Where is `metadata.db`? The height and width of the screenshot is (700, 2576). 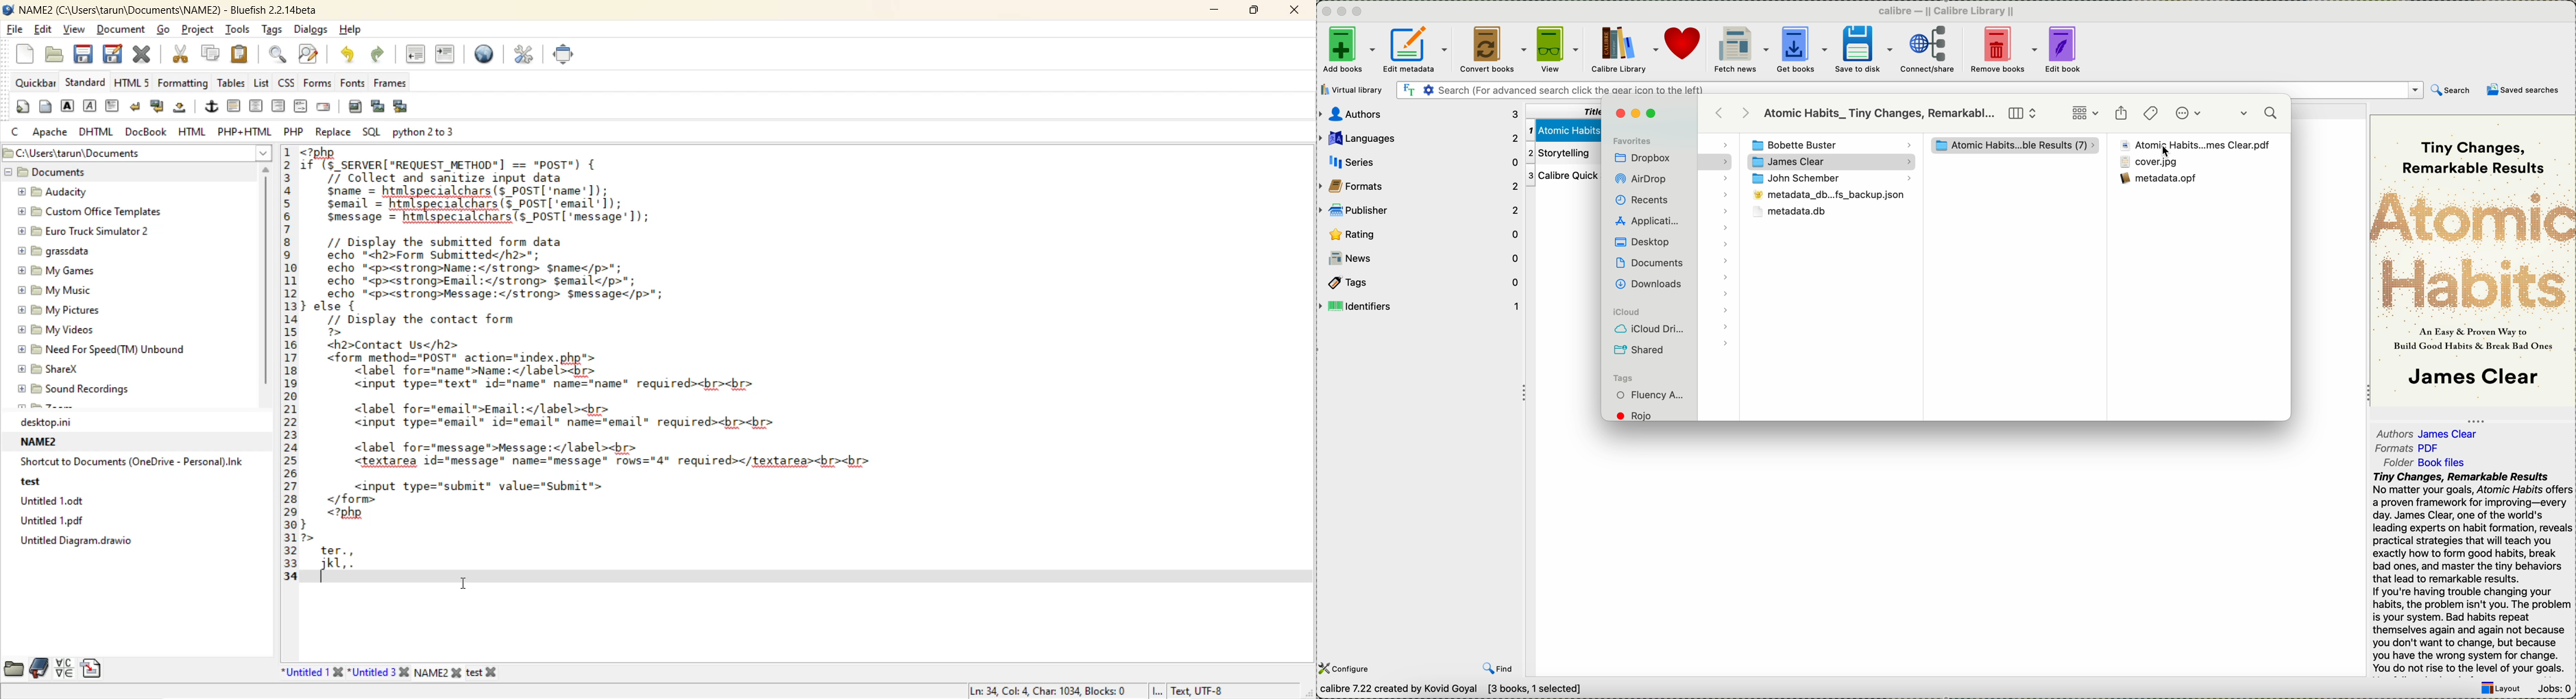
metadata.db is located at coordinates (1790, 213).